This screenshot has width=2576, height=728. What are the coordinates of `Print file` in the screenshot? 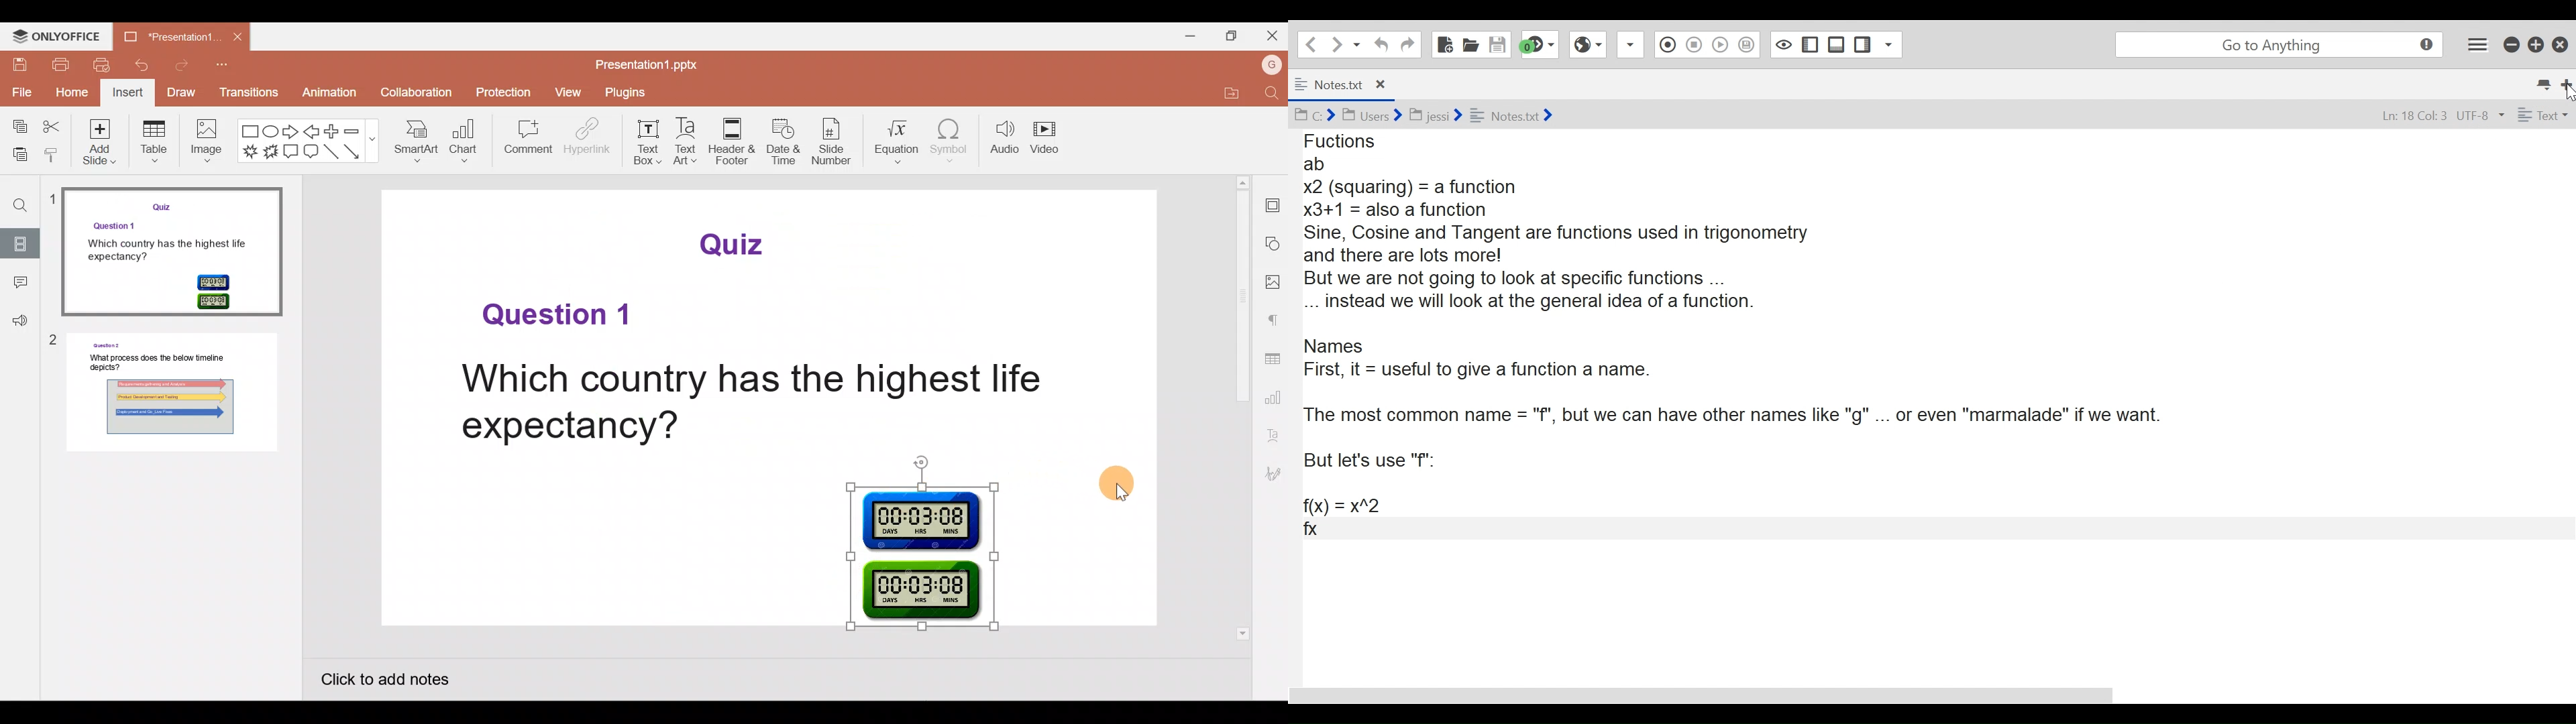 It's located at (63, 66).